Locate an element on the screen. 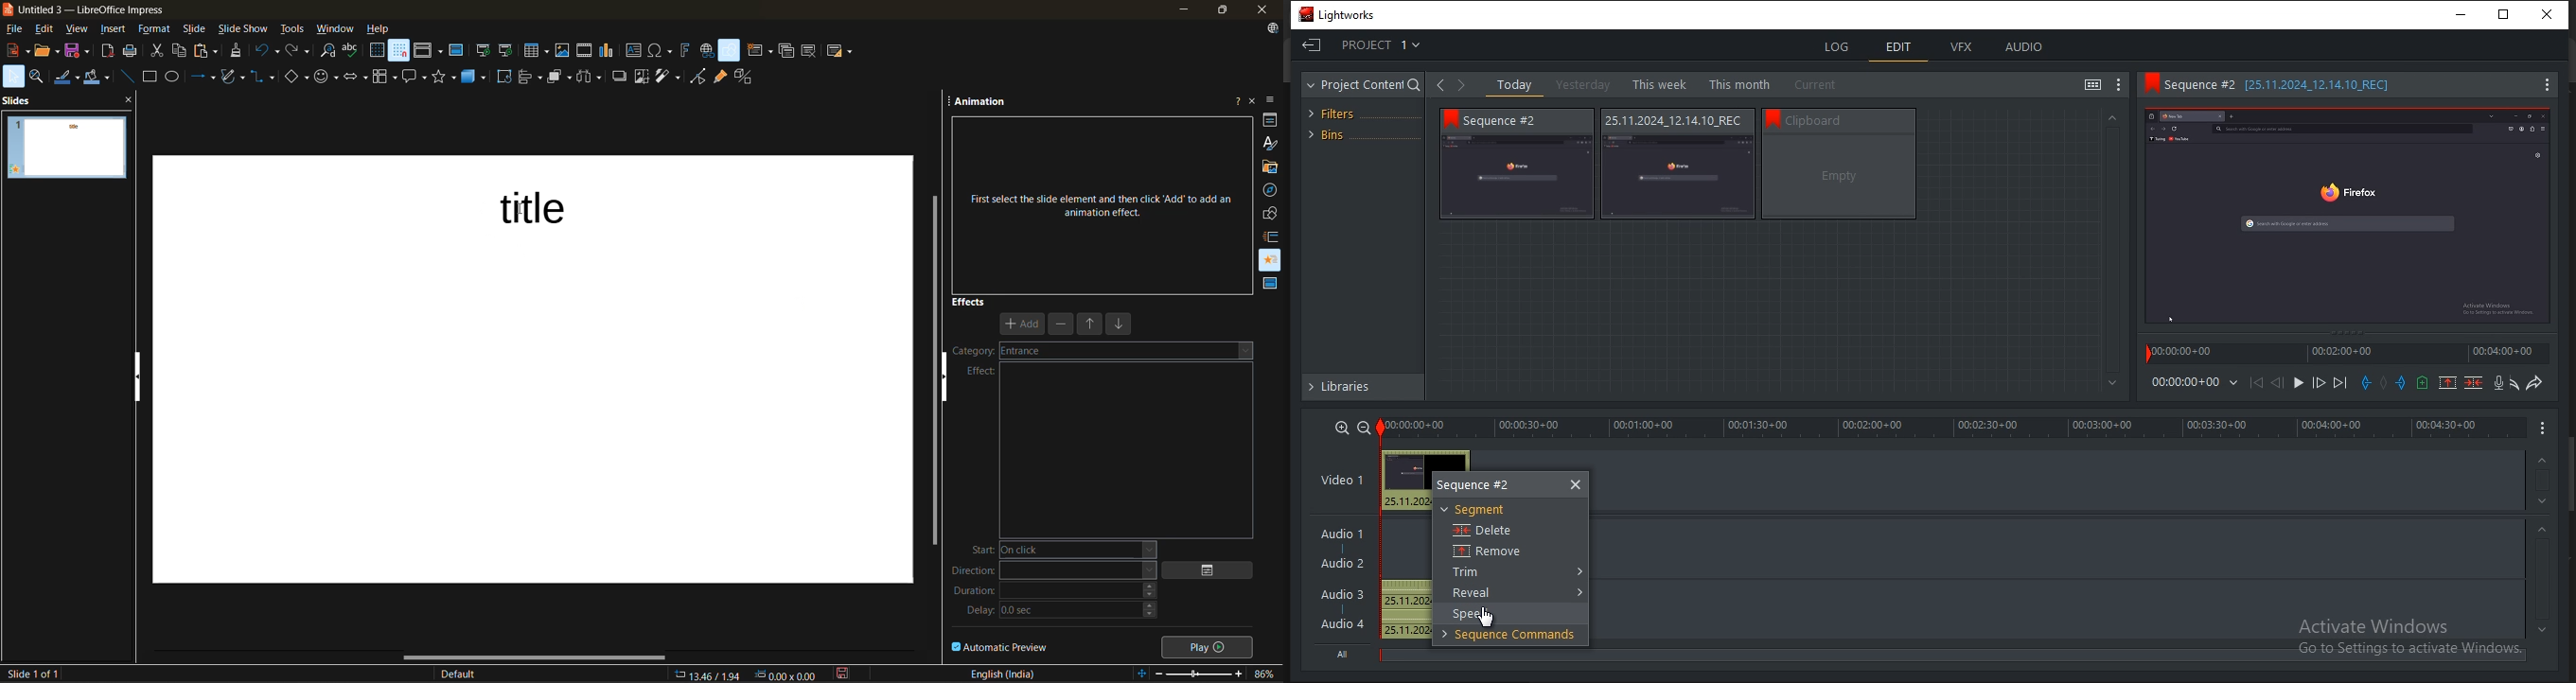  new is located at coordinates (15, 51).